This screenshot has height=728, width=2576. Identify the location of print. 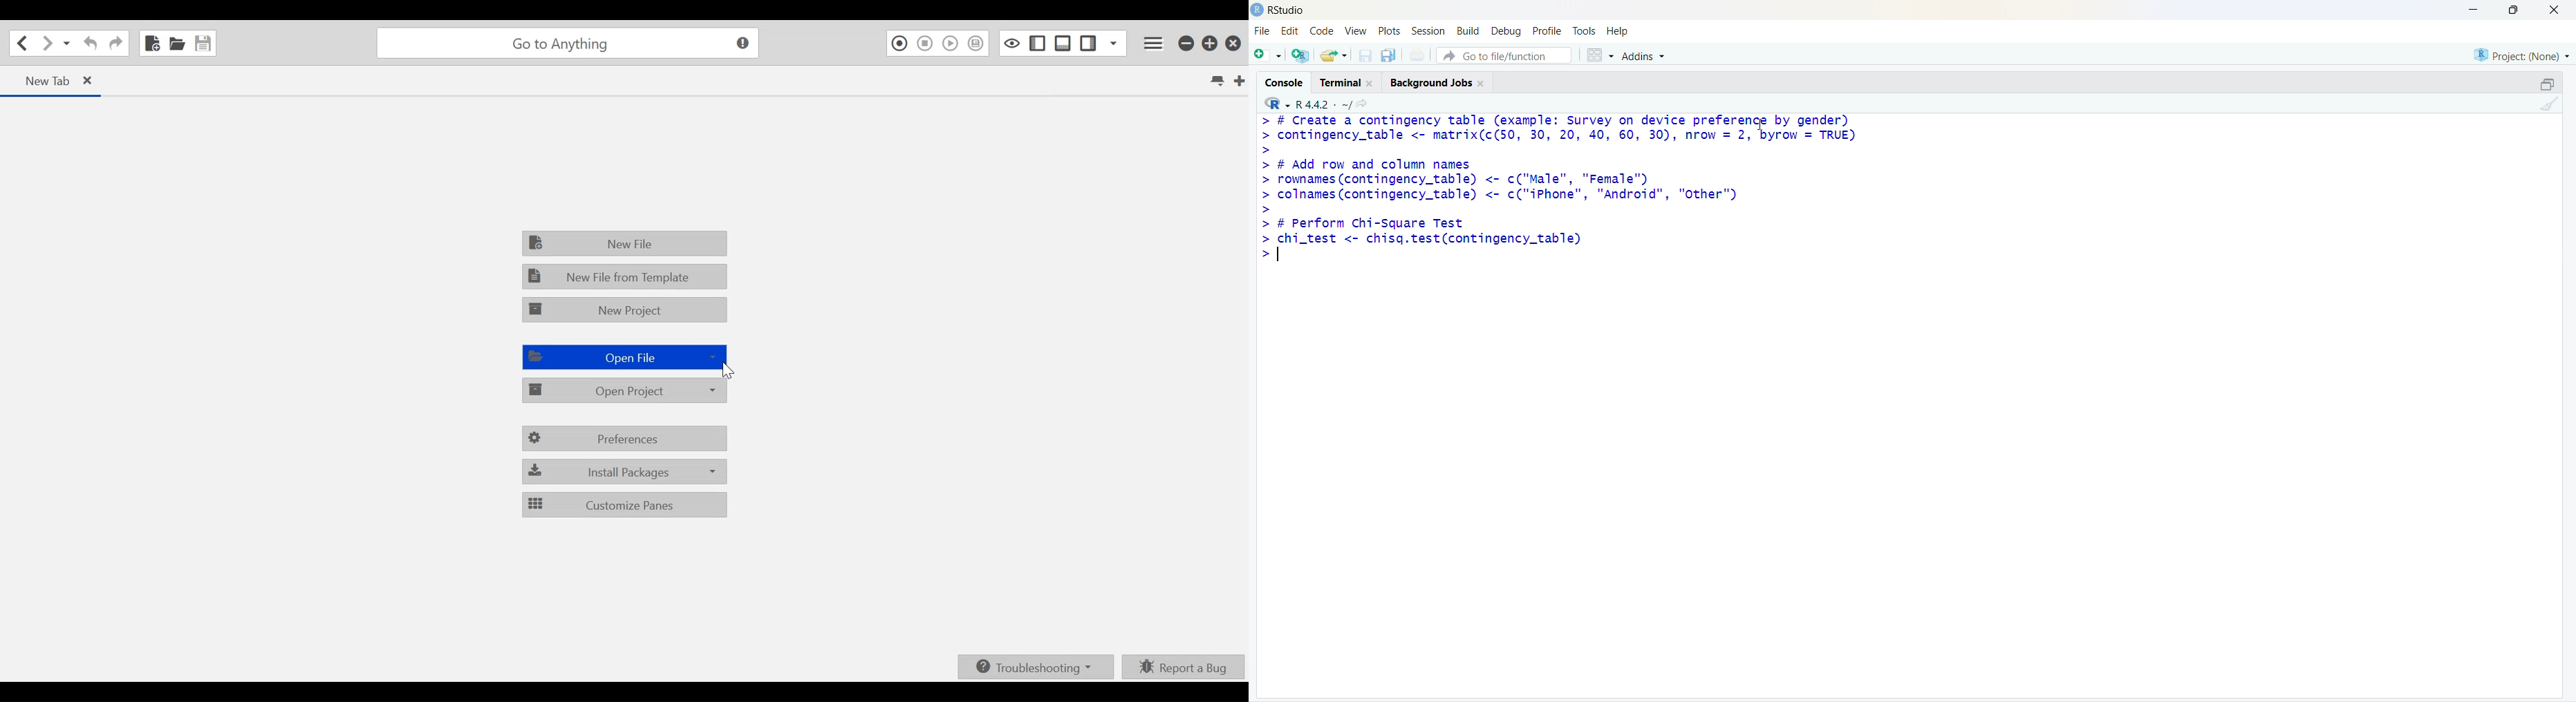
(1417, 54).